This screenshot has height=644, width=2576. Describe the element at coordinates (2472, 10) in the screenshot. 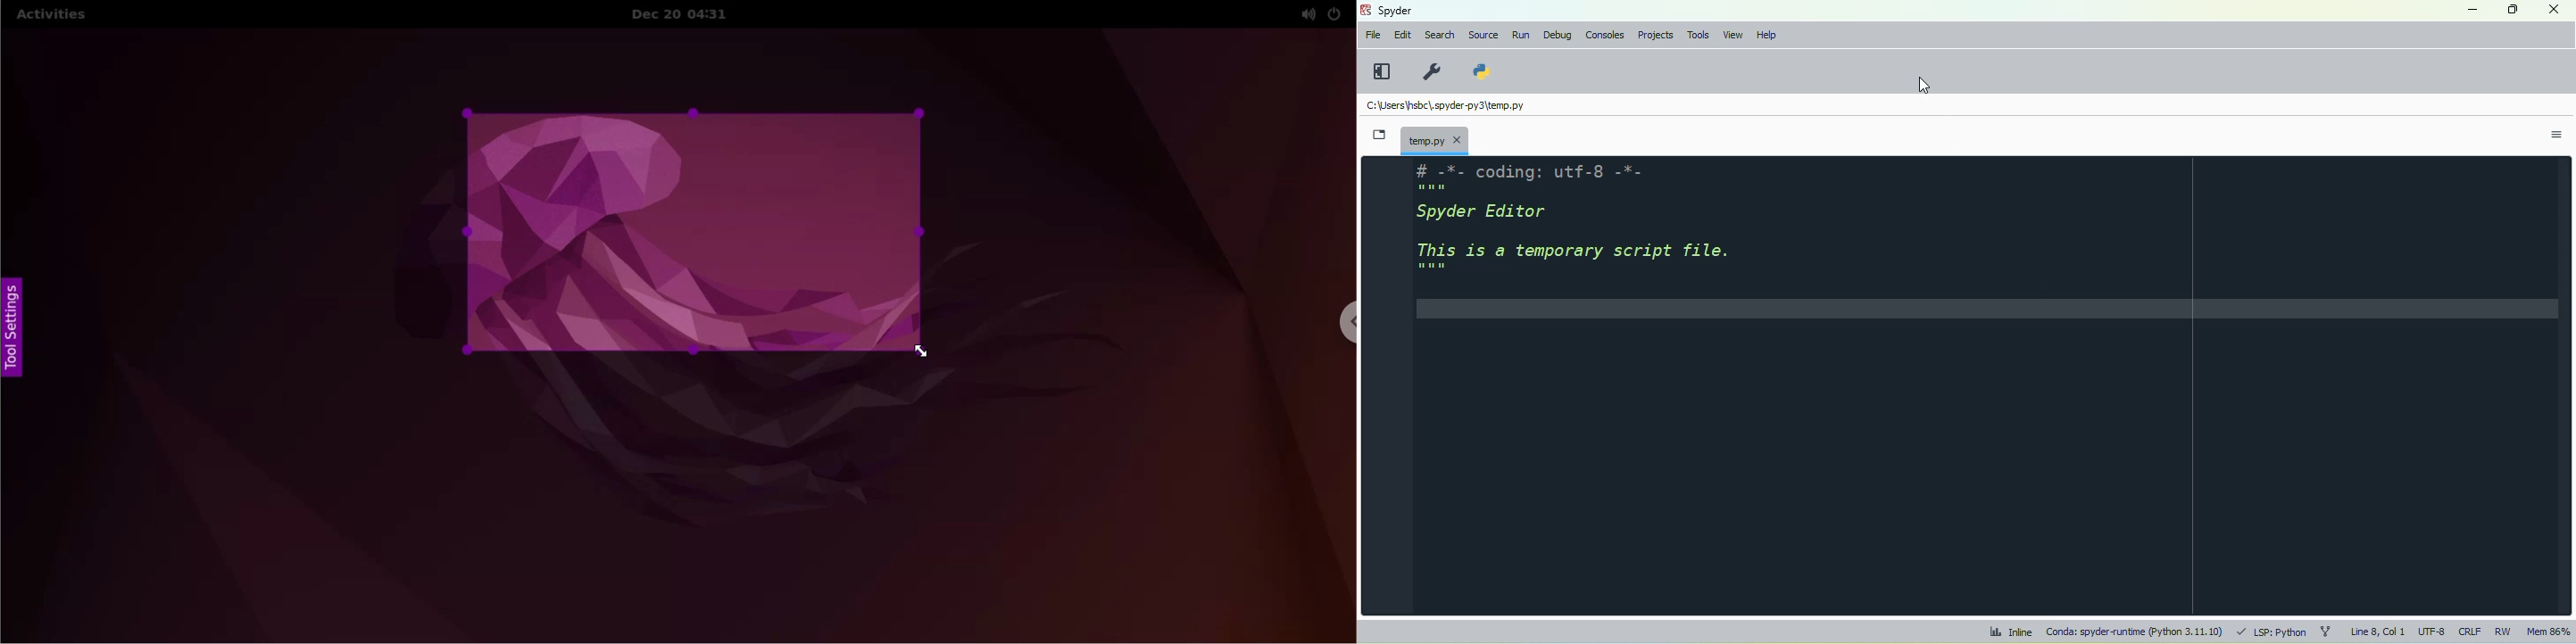

I see `minimize` at that location.